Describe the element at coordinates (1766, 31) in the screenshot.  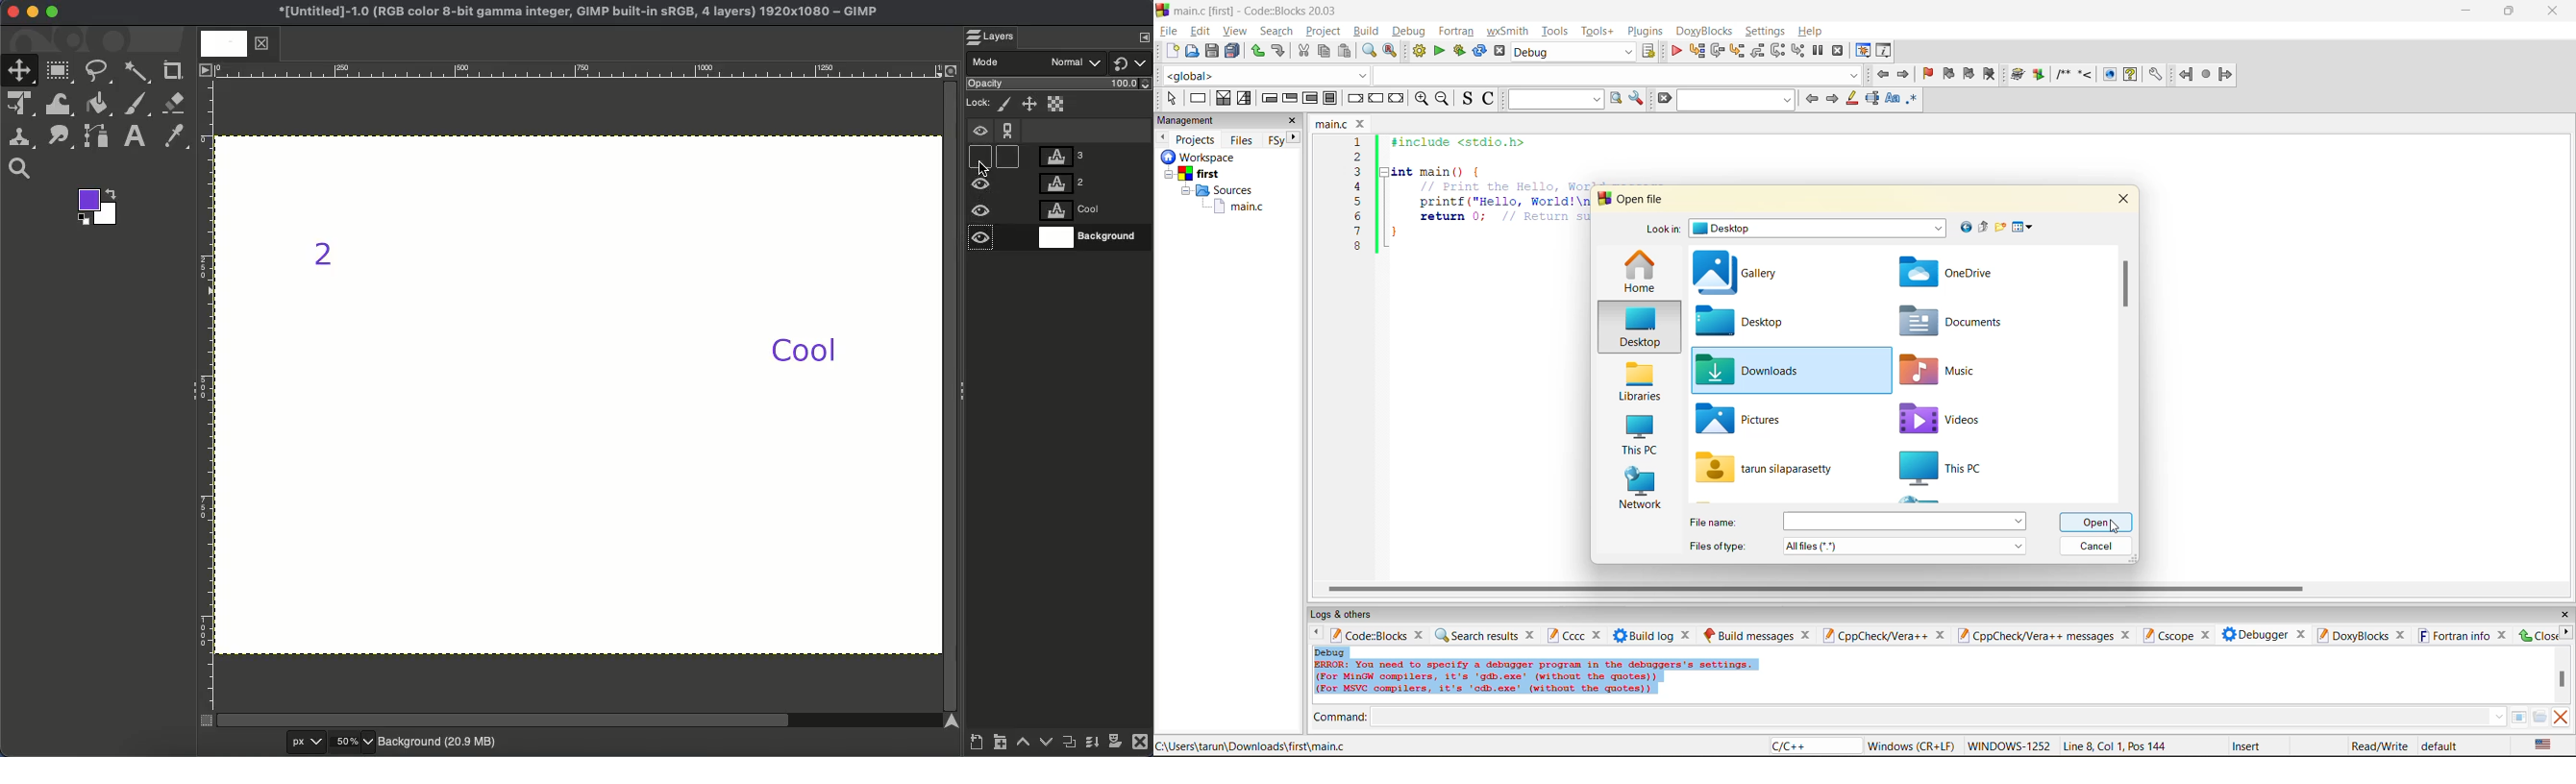
I see `settings` at that location.